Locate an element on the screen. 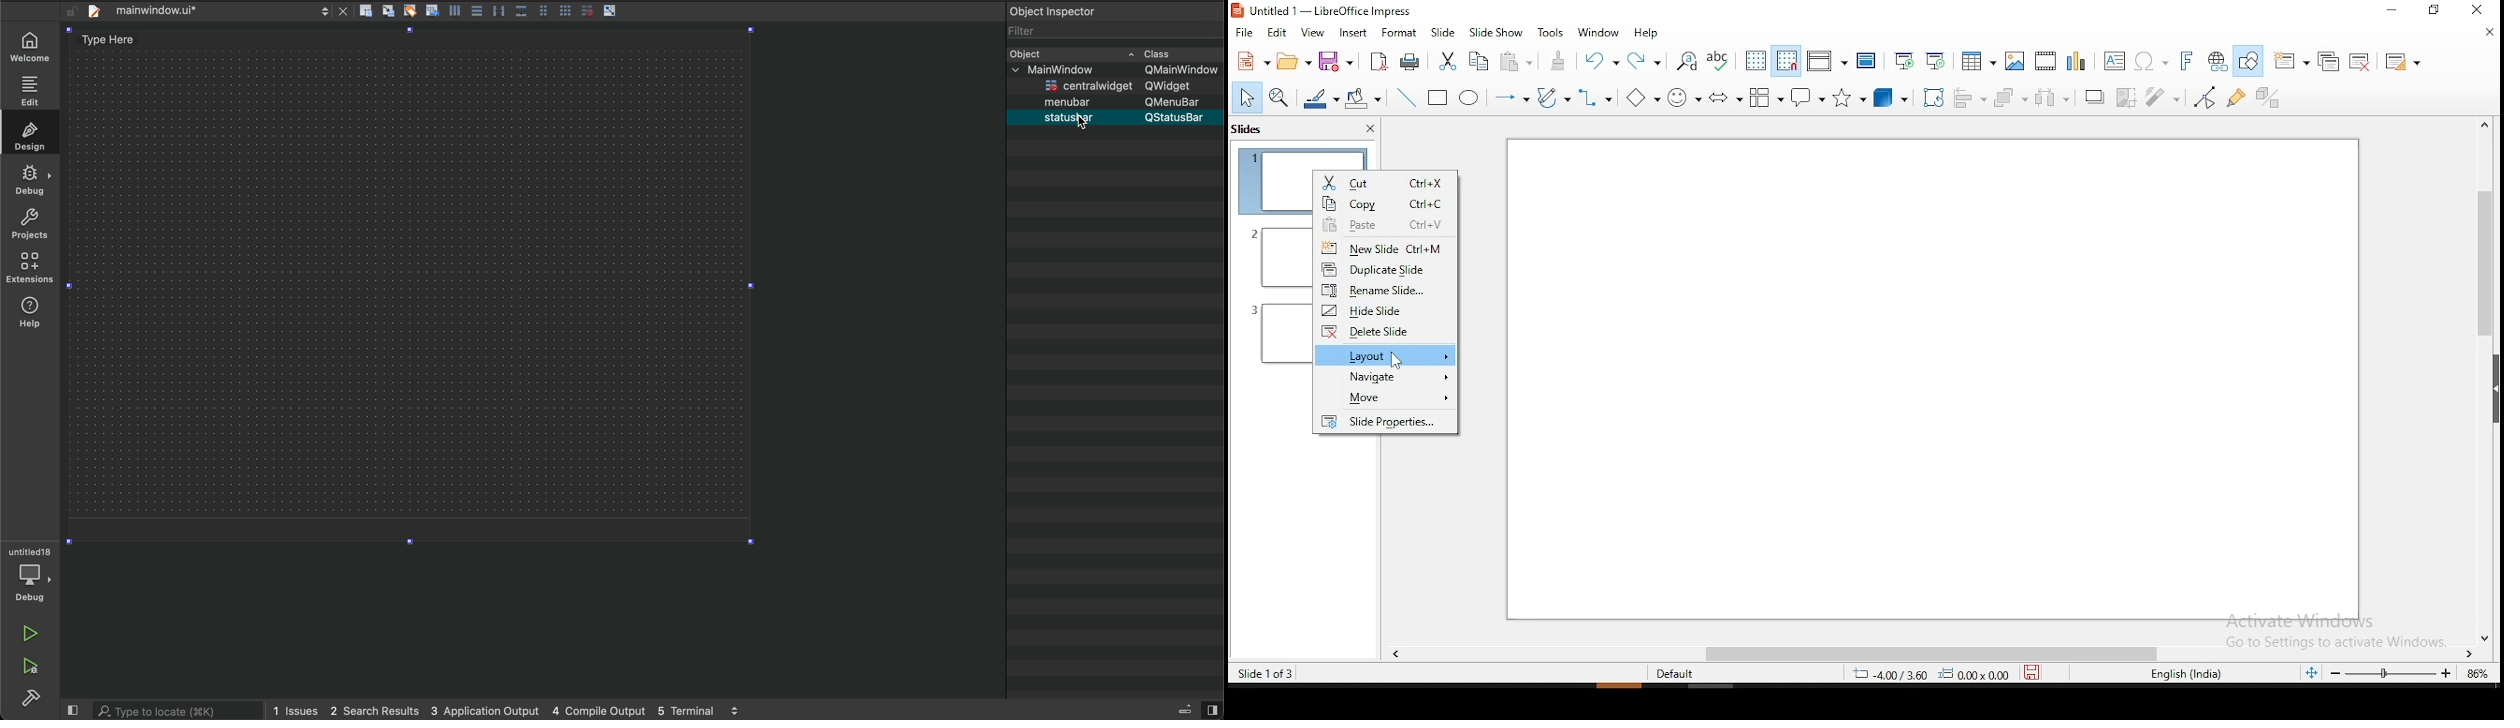 The image size is (2520, 728). display views is located at coordinates (1826, 62).